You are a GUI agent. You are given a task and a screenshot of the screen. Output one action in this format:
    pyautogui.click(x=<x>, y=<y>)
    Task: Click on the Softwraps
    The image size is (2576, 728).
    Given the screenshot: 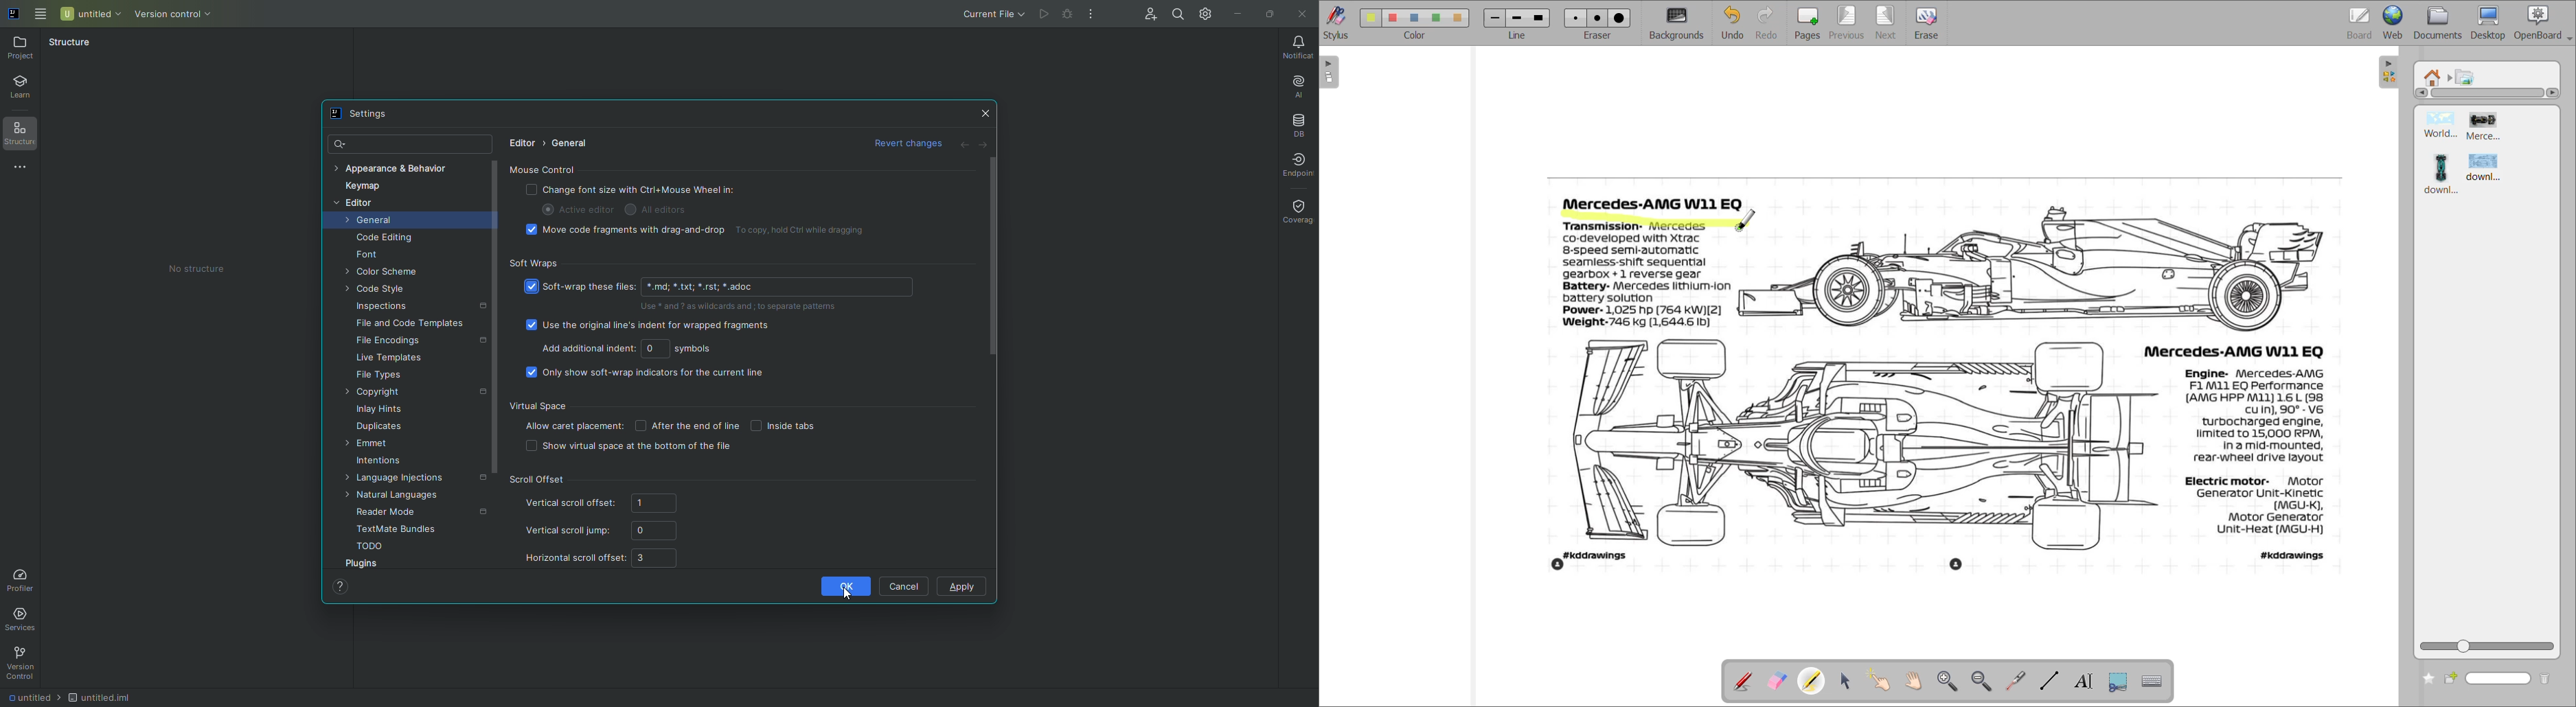 What is the action you would take?
    pyautogui.click(x=533, y=265)
    